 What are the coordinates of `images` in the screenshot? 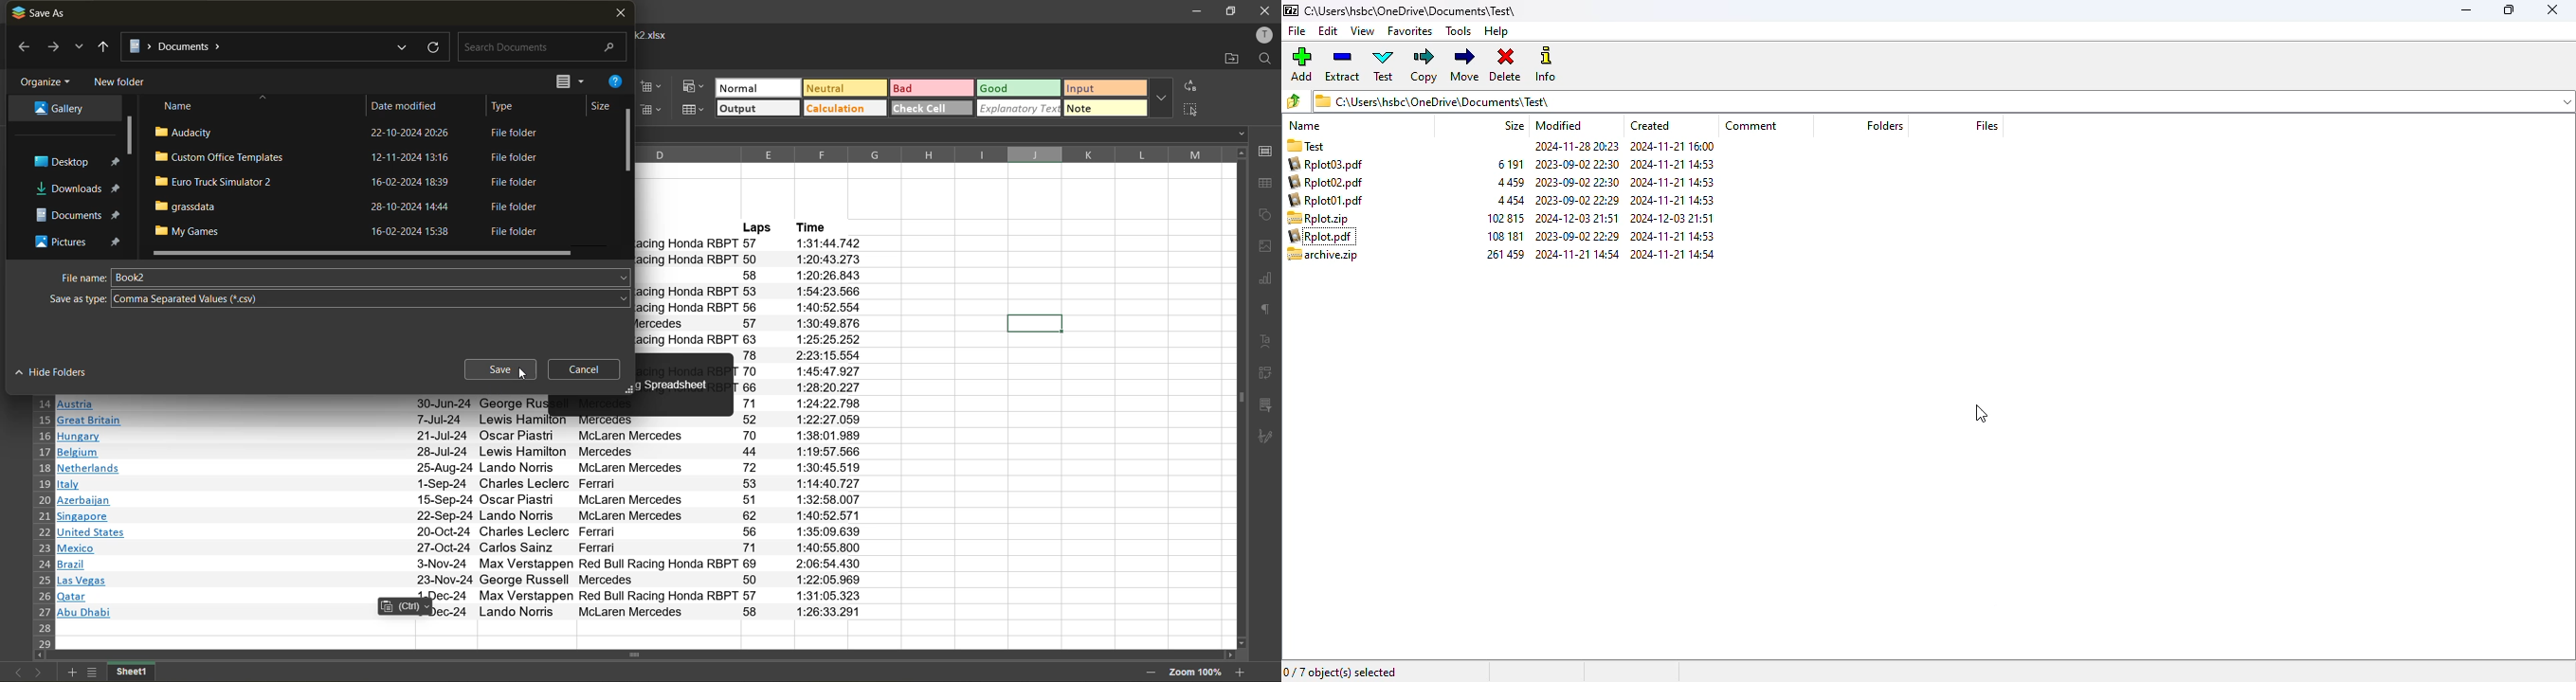 It's located at (1266, 248).